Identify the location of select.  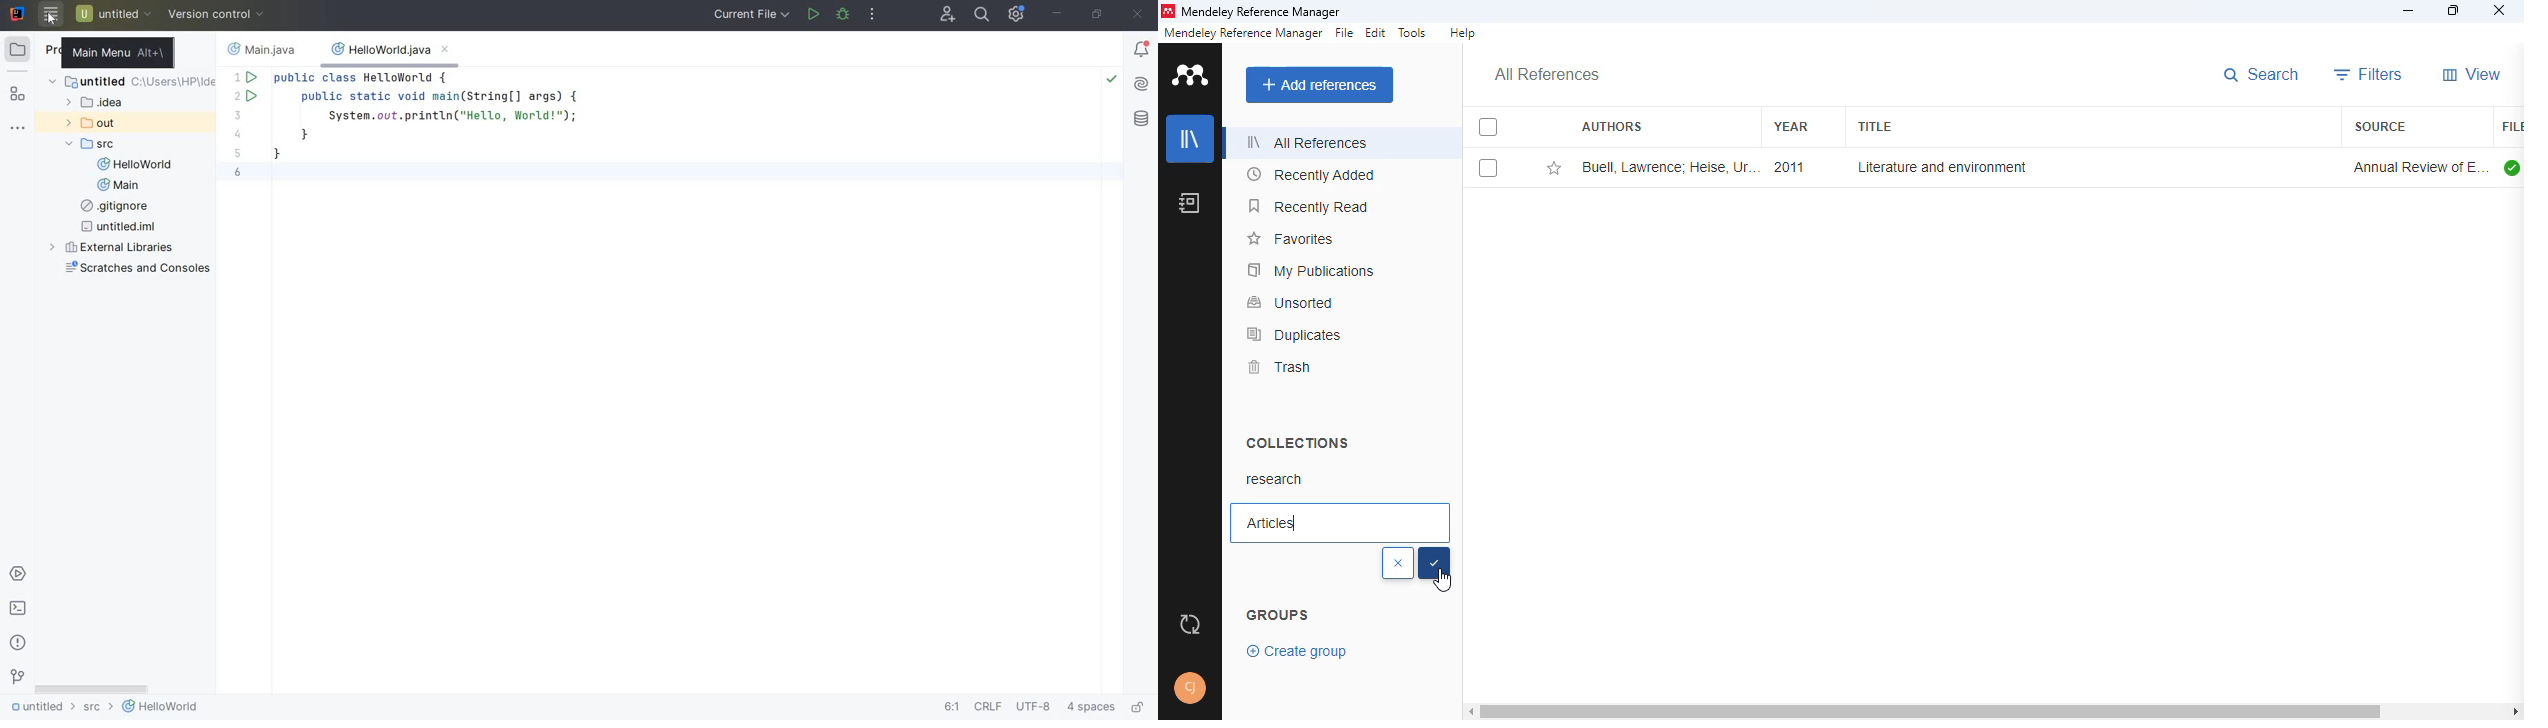
(1489, 127).